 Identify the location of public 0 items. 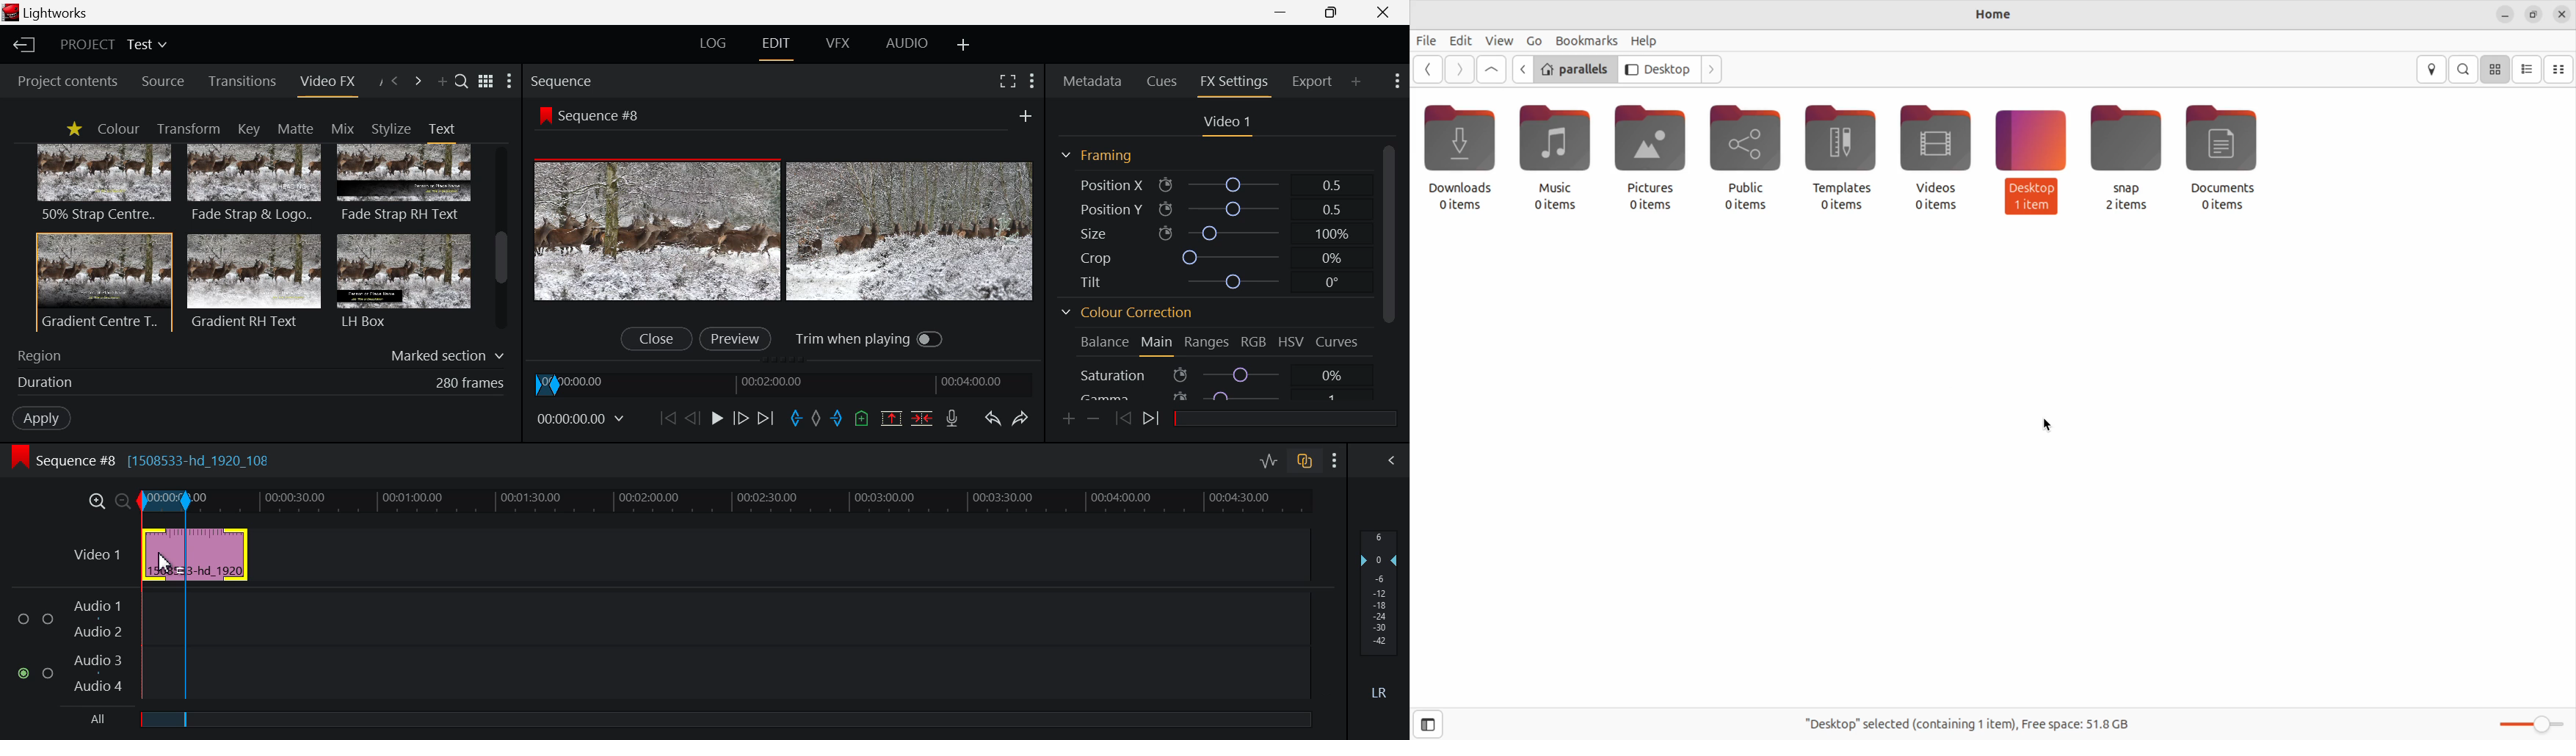
(1746, 158).